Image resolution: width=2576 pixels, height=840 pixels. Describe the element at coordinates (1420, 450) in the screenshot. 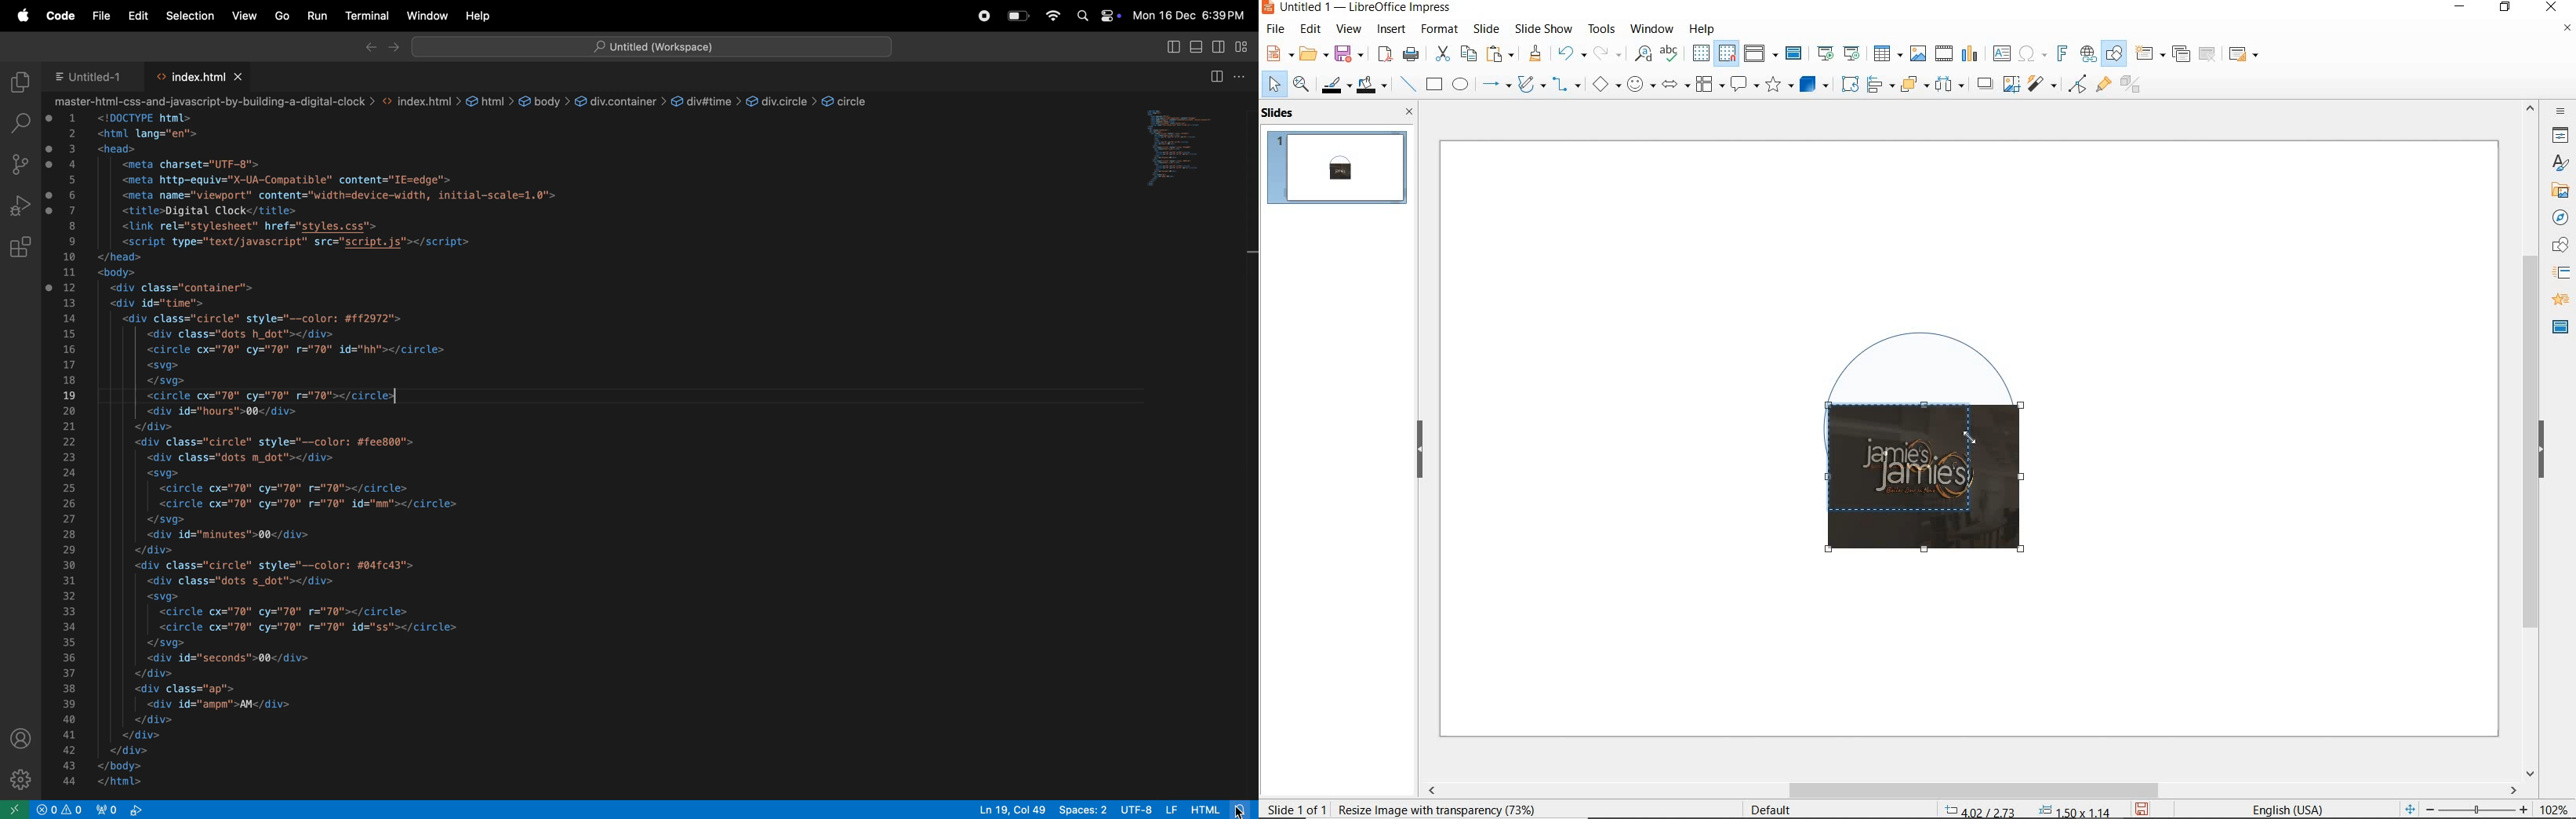

I see `hide` at that location.